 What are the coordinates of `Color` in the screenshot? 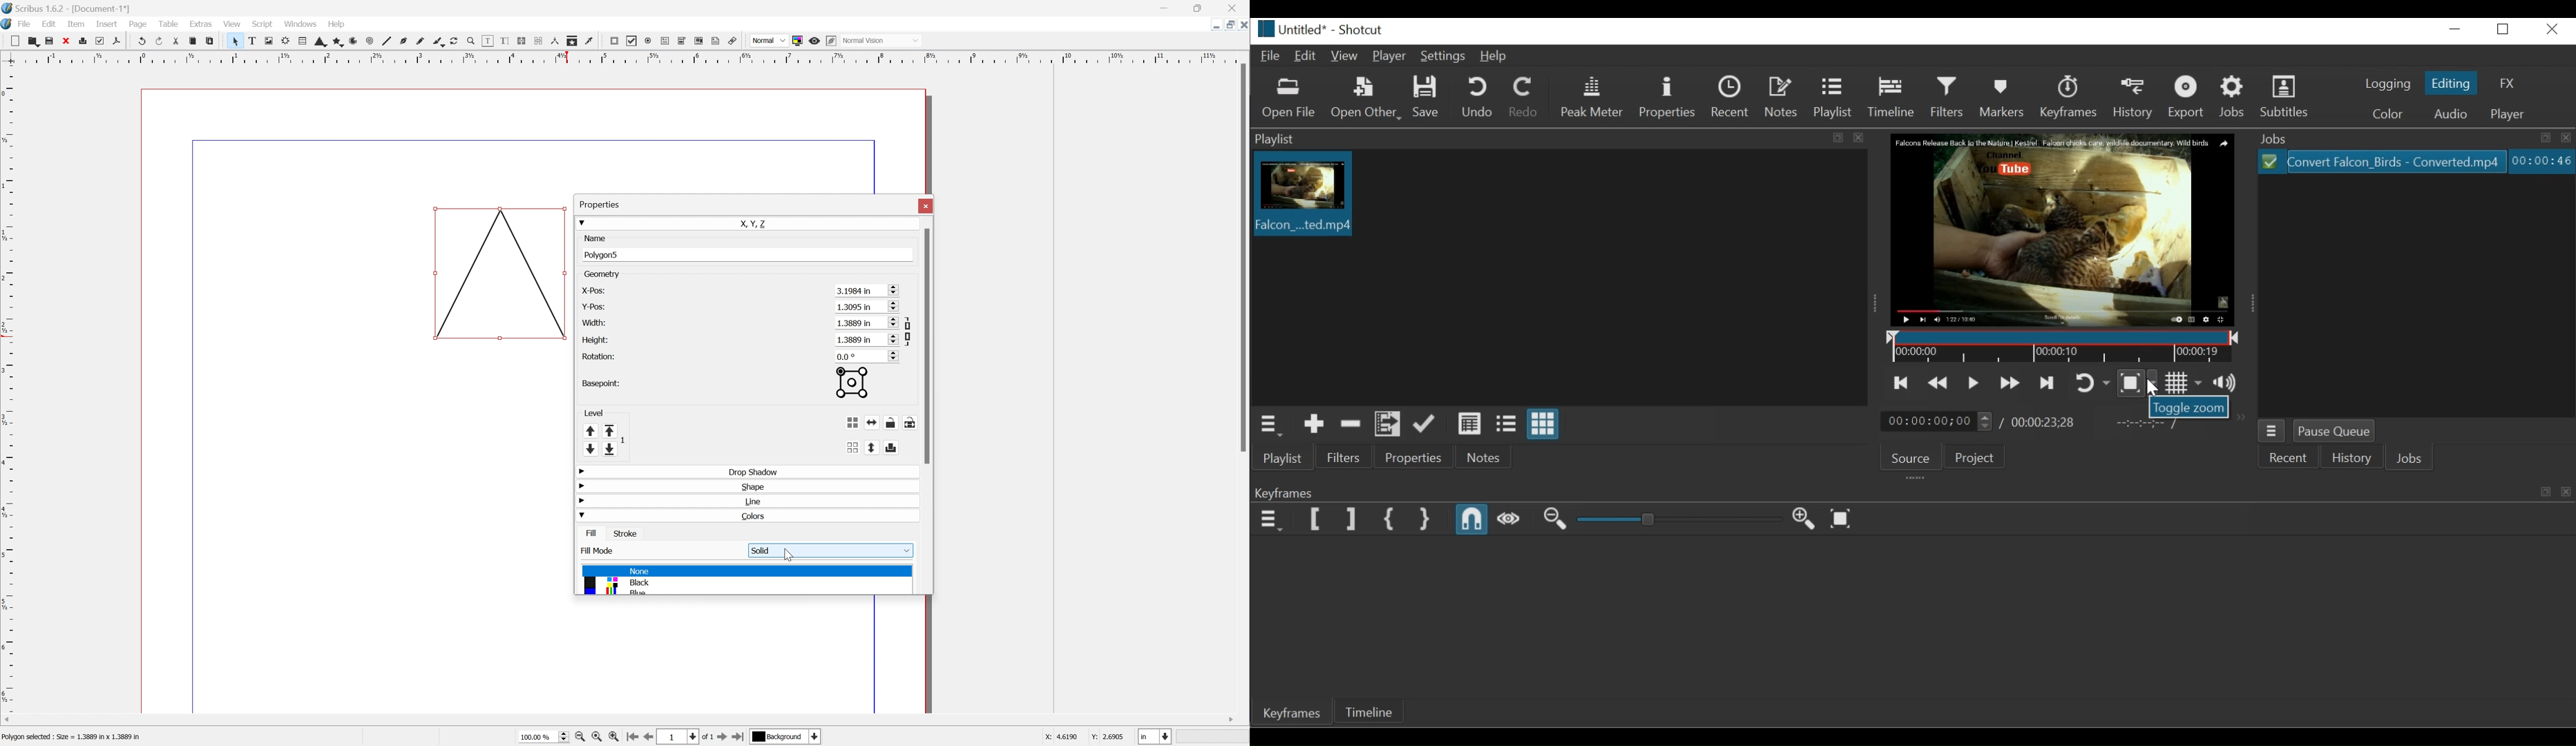 It's located at (2387, 114).